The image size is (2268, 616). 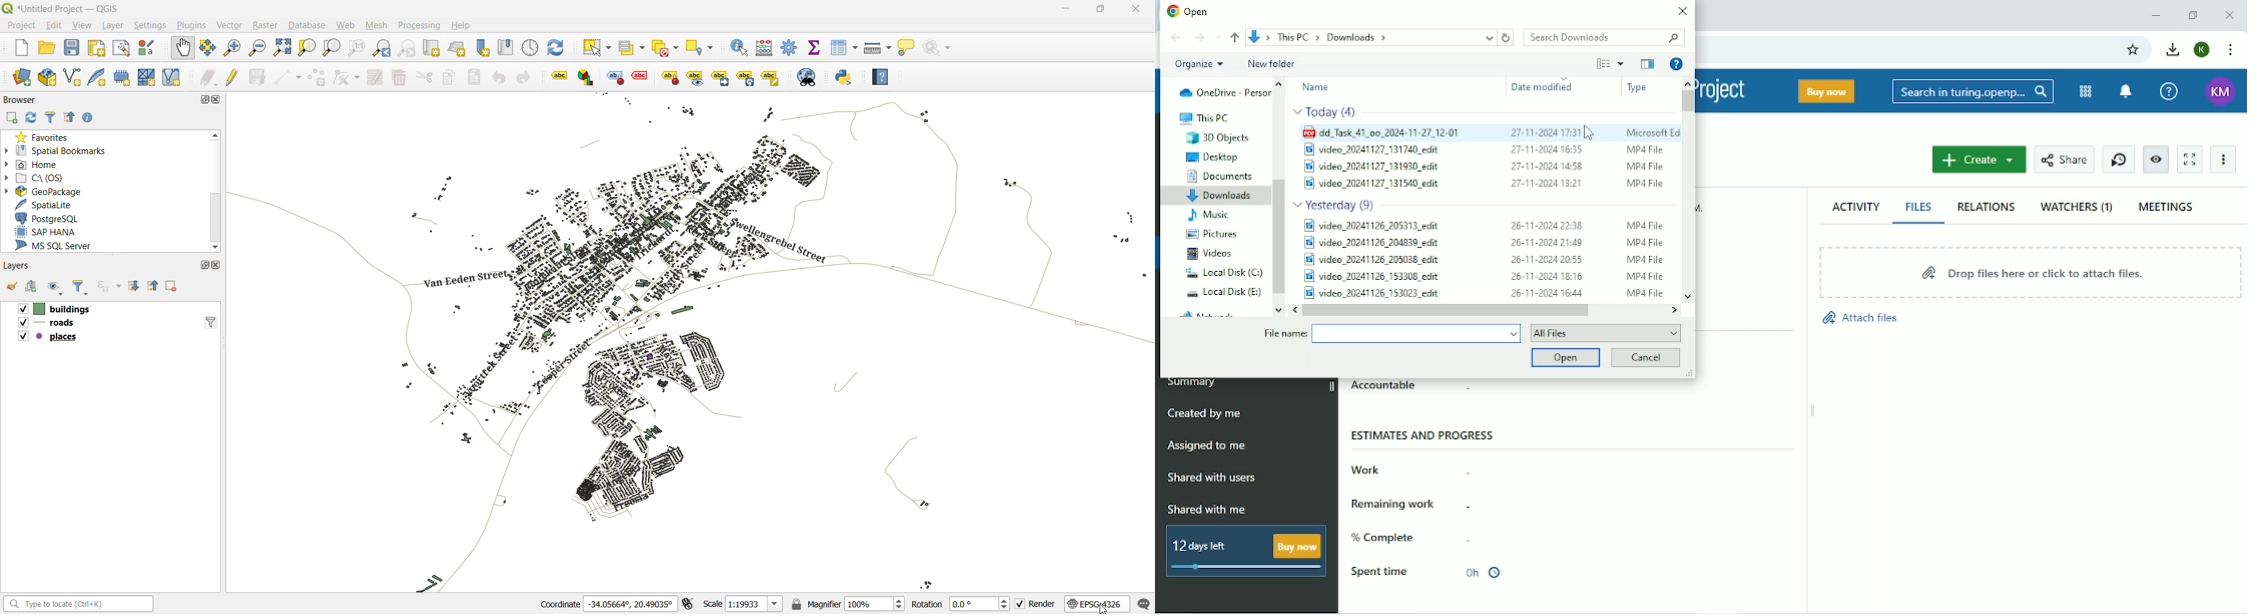 What do you see at coordinates (1482, 573) in the screenshot?
I see `0h` at bounding box center [1482, 573].